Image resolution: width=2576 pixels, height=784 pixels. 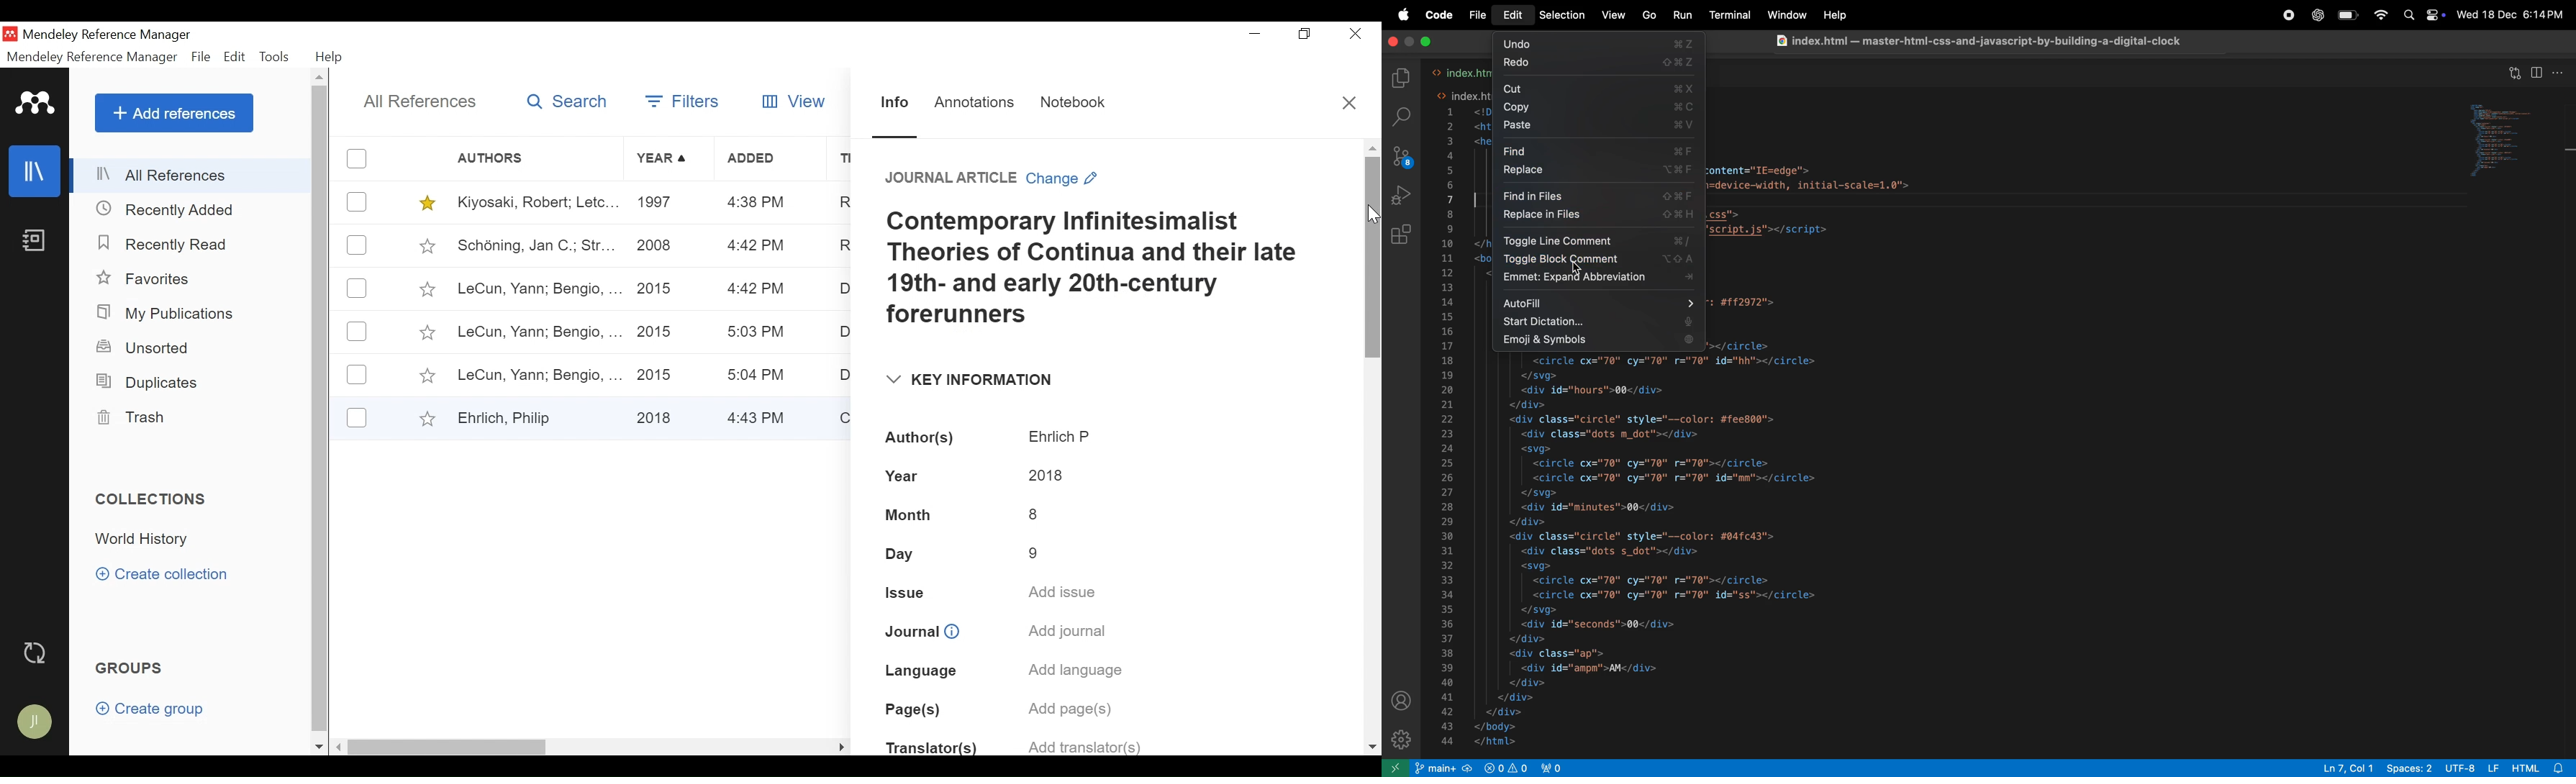 What do you see at coordinates (2343, 766) in the screenshot?
I see `ln col 7 and 1` at bounding box center [2343, 766].